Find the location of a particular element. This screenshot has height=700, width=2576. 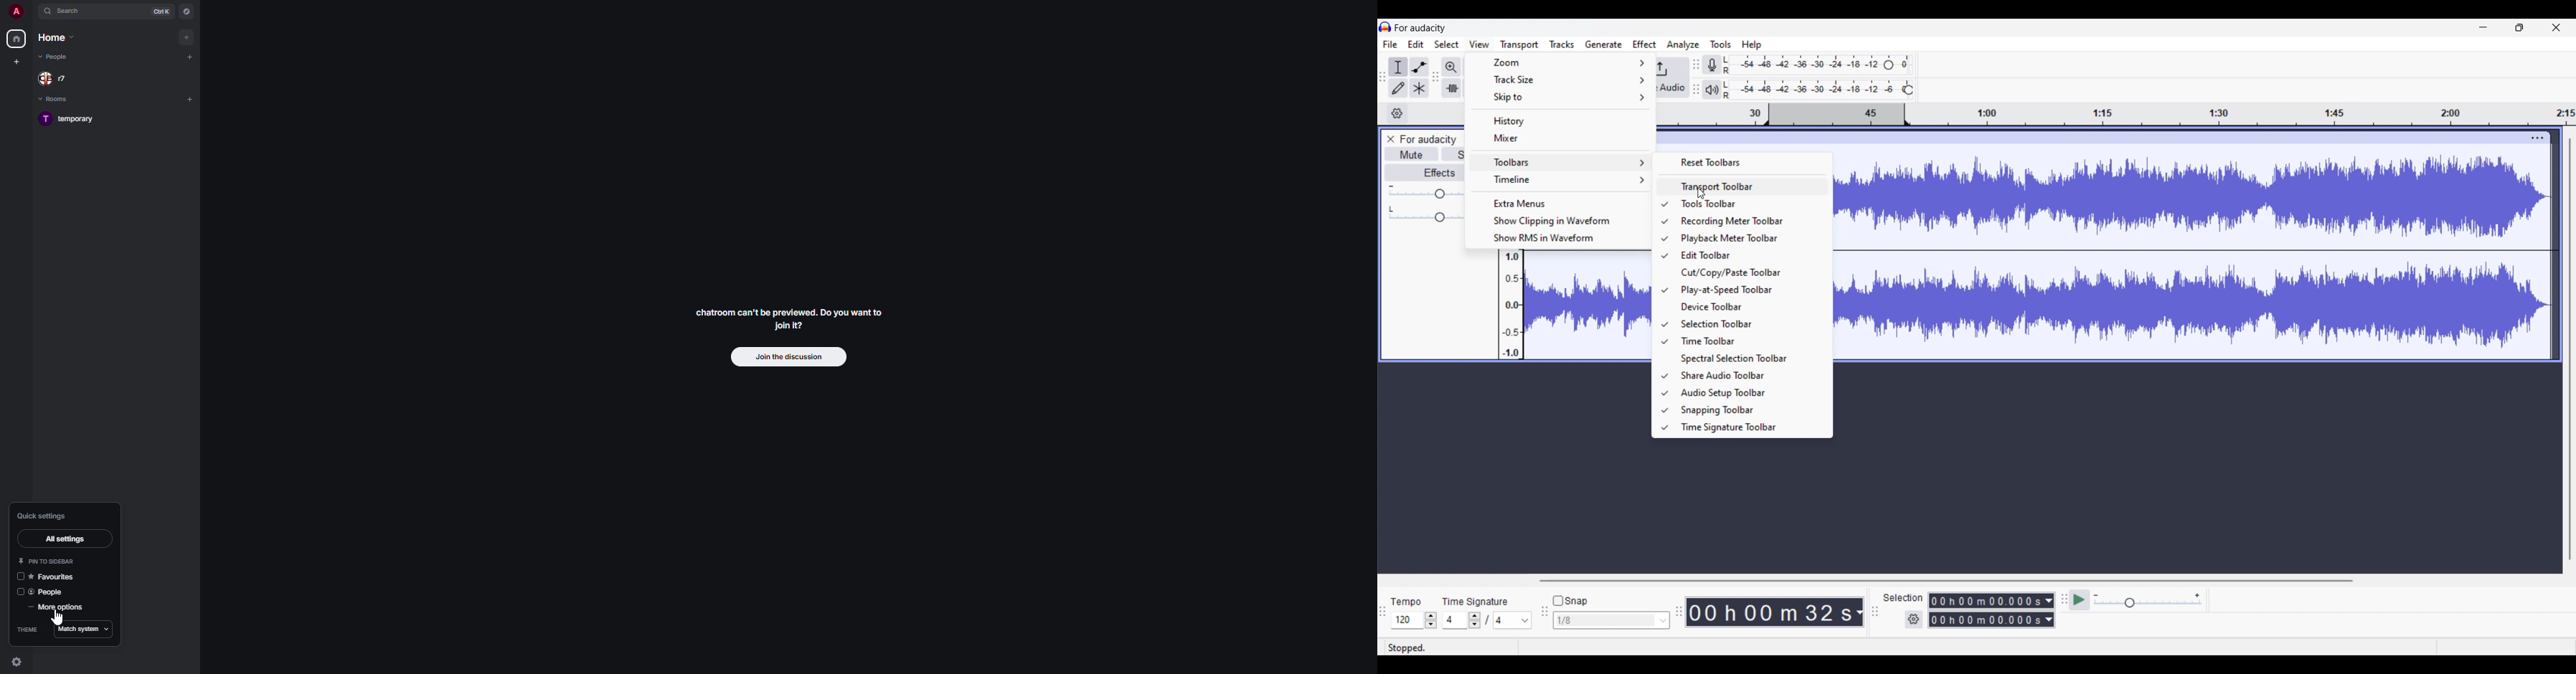

Tools menu is located at coordinates (1721, 44).